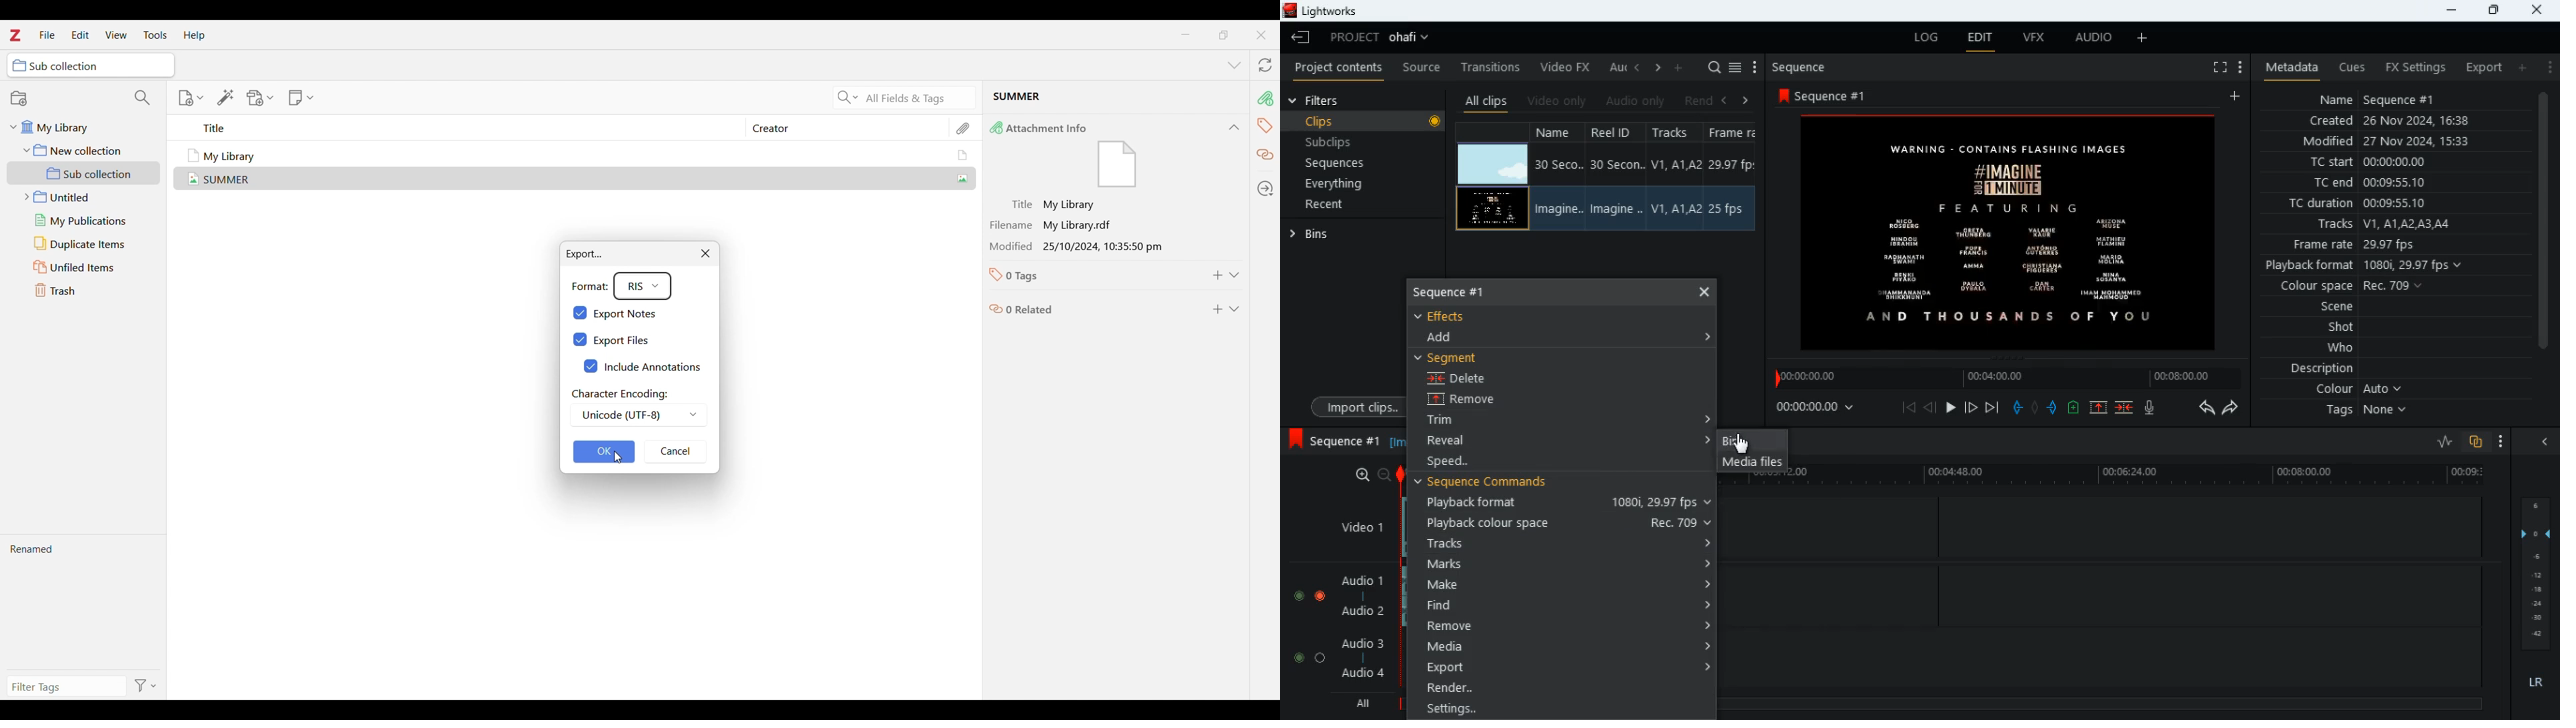  What do you see at coordinates (1454, 357) in the screenshot?
I see `segment` at bounding box center [1454, 357].